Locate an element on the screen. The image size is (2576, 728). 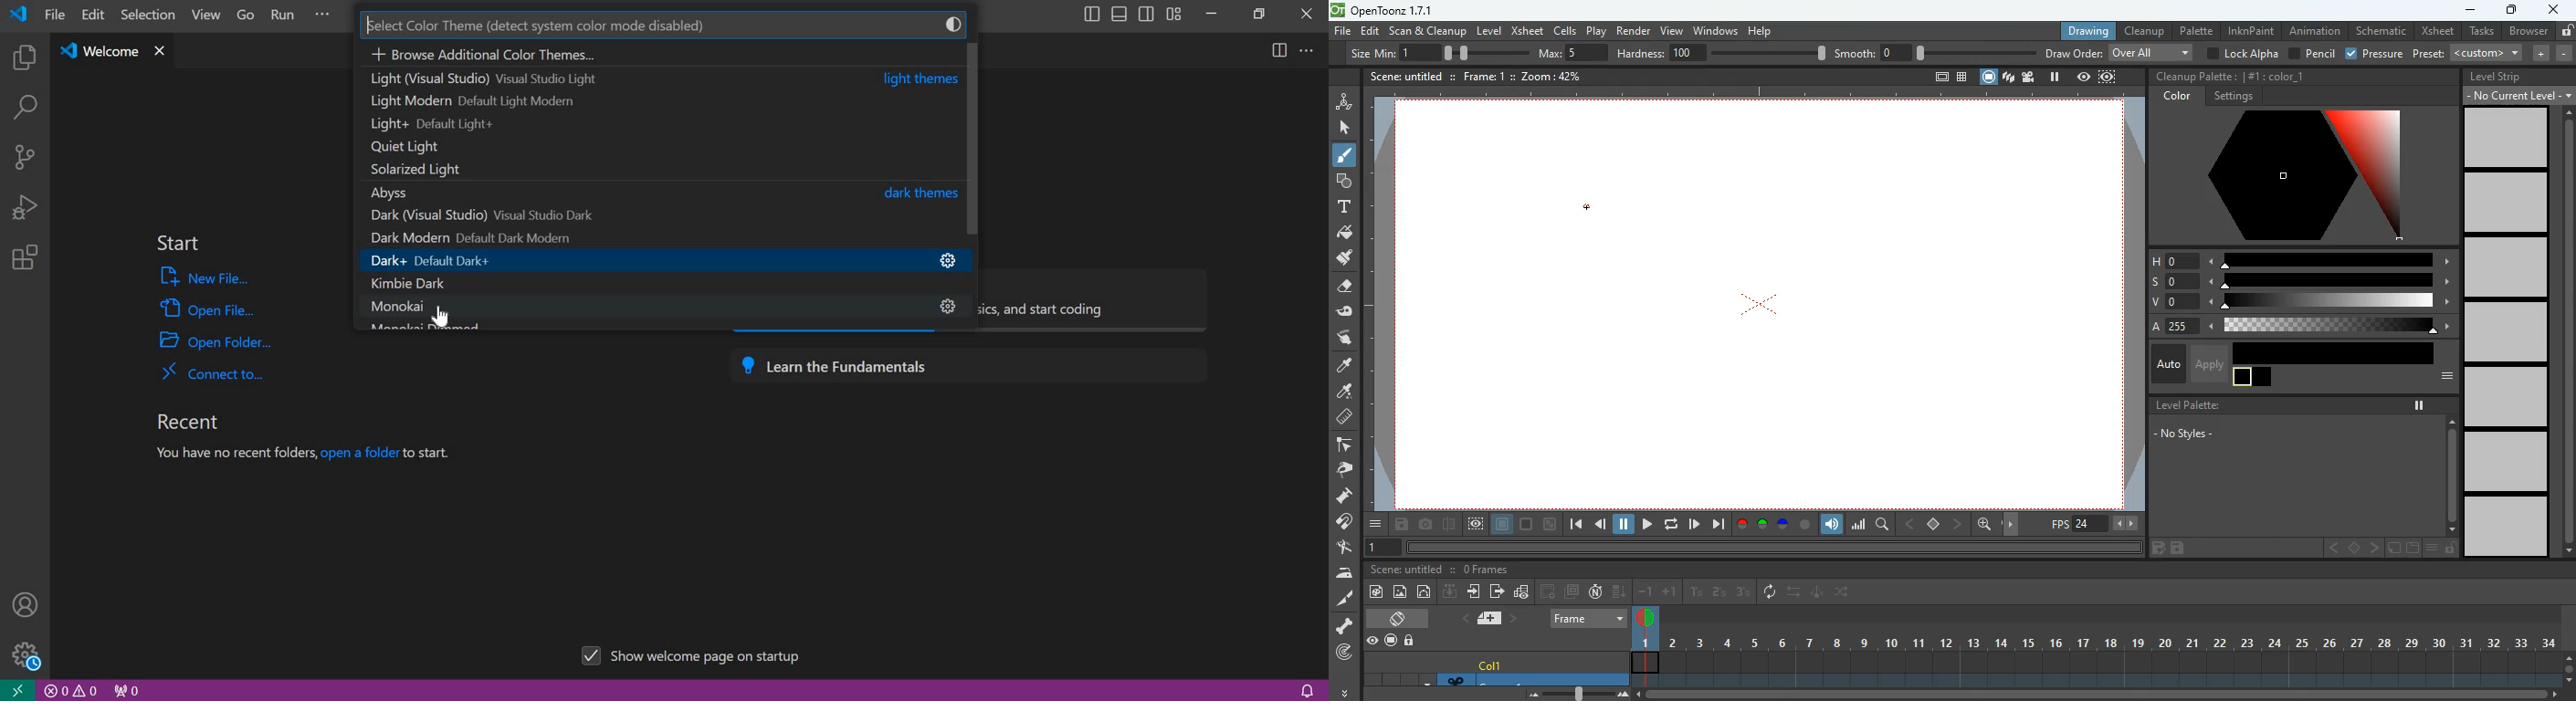
level is located at coordinates (2508, 528).